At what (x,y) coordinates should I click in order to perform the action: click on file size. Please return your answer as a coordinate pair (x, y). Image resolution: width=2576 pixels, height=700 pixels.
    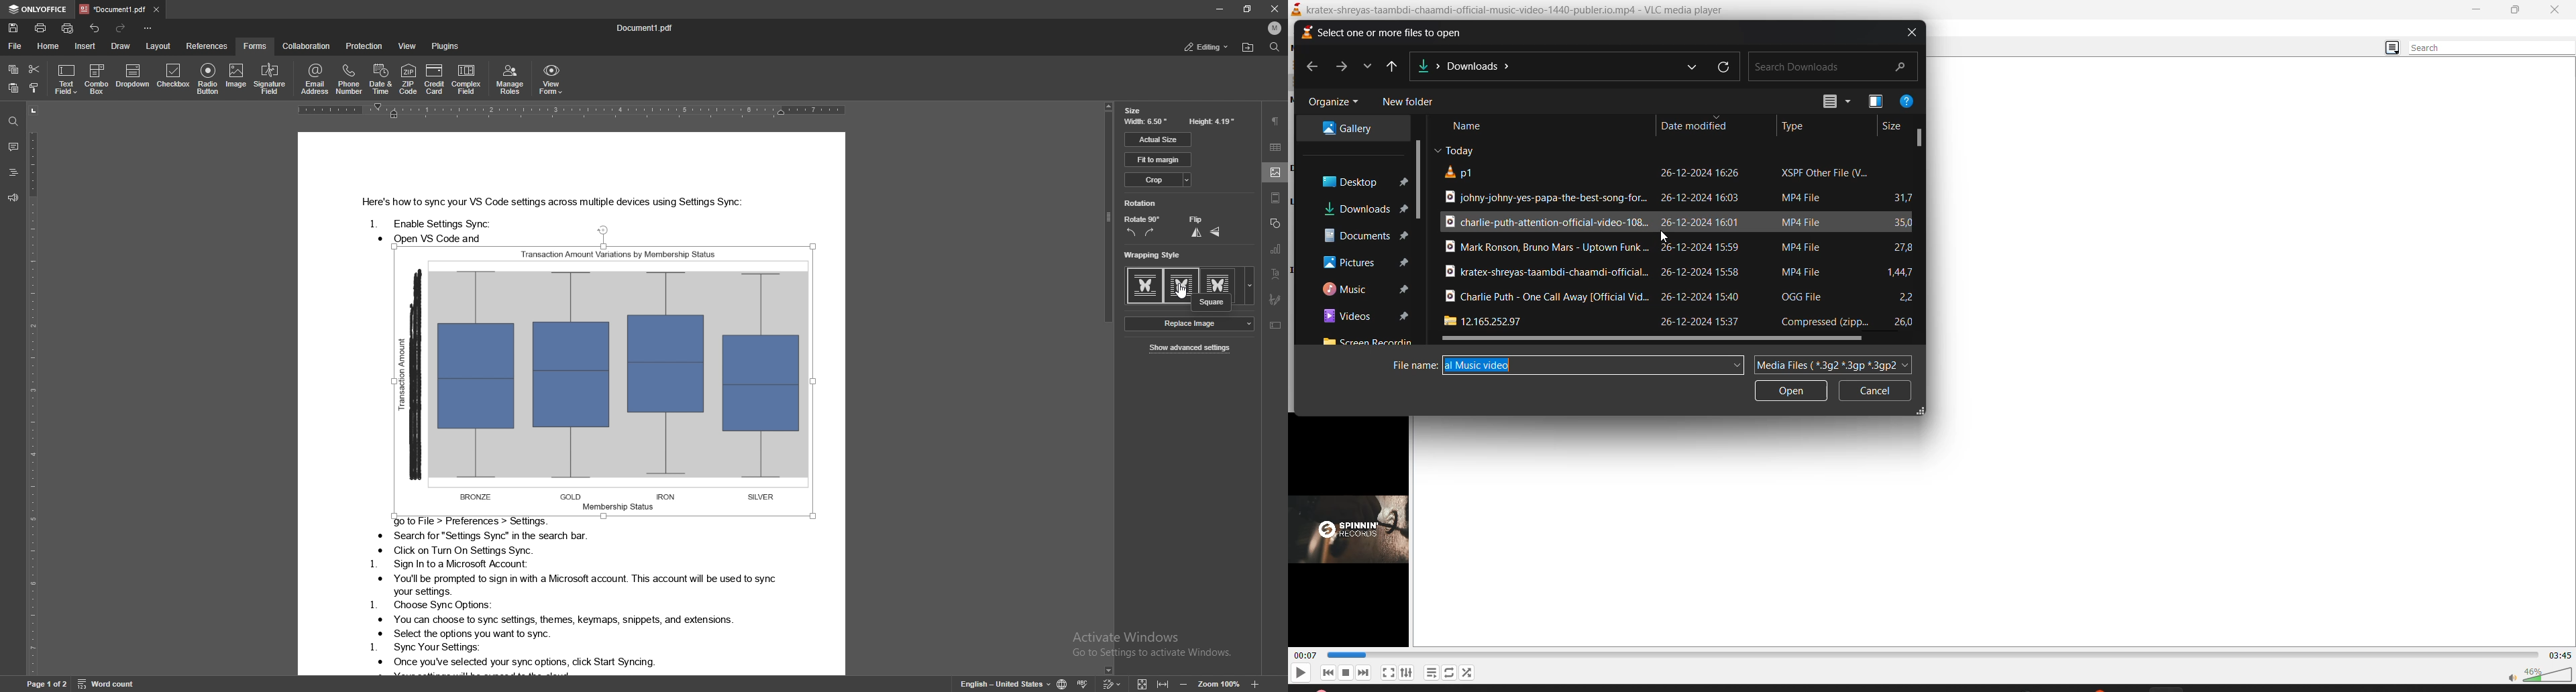
    Looking at the image, I should click on (1904, 294).